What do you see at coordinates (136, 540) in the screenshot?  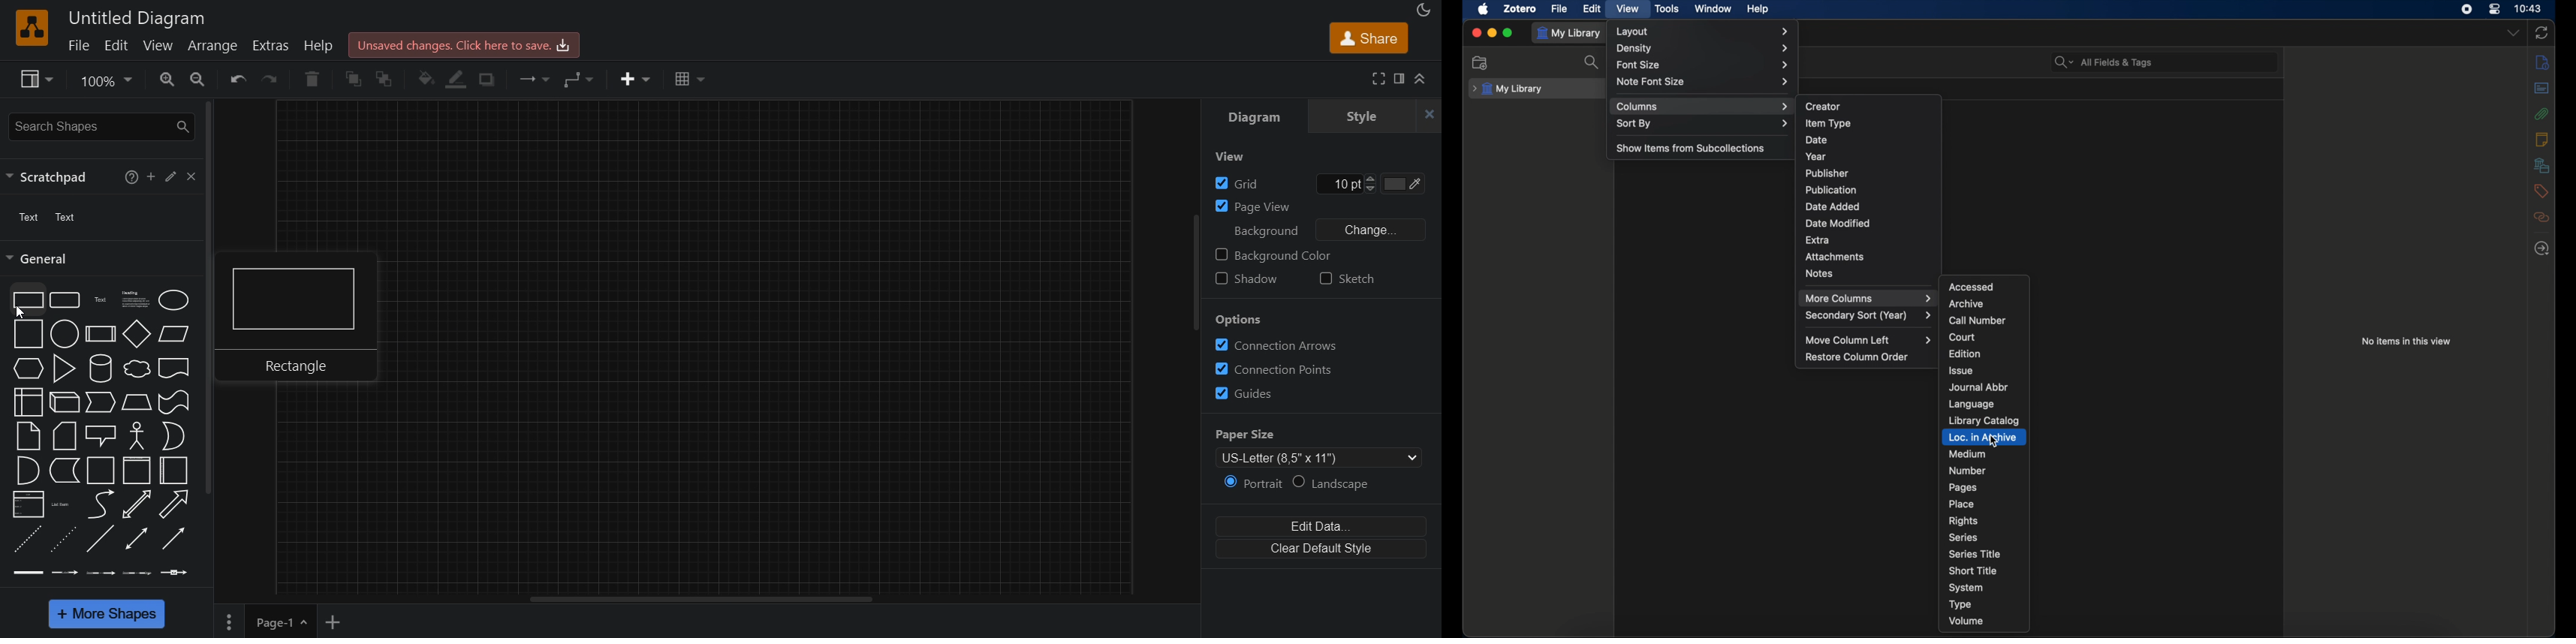 I see `bidirectional connector` at bounding box center [136, 540].